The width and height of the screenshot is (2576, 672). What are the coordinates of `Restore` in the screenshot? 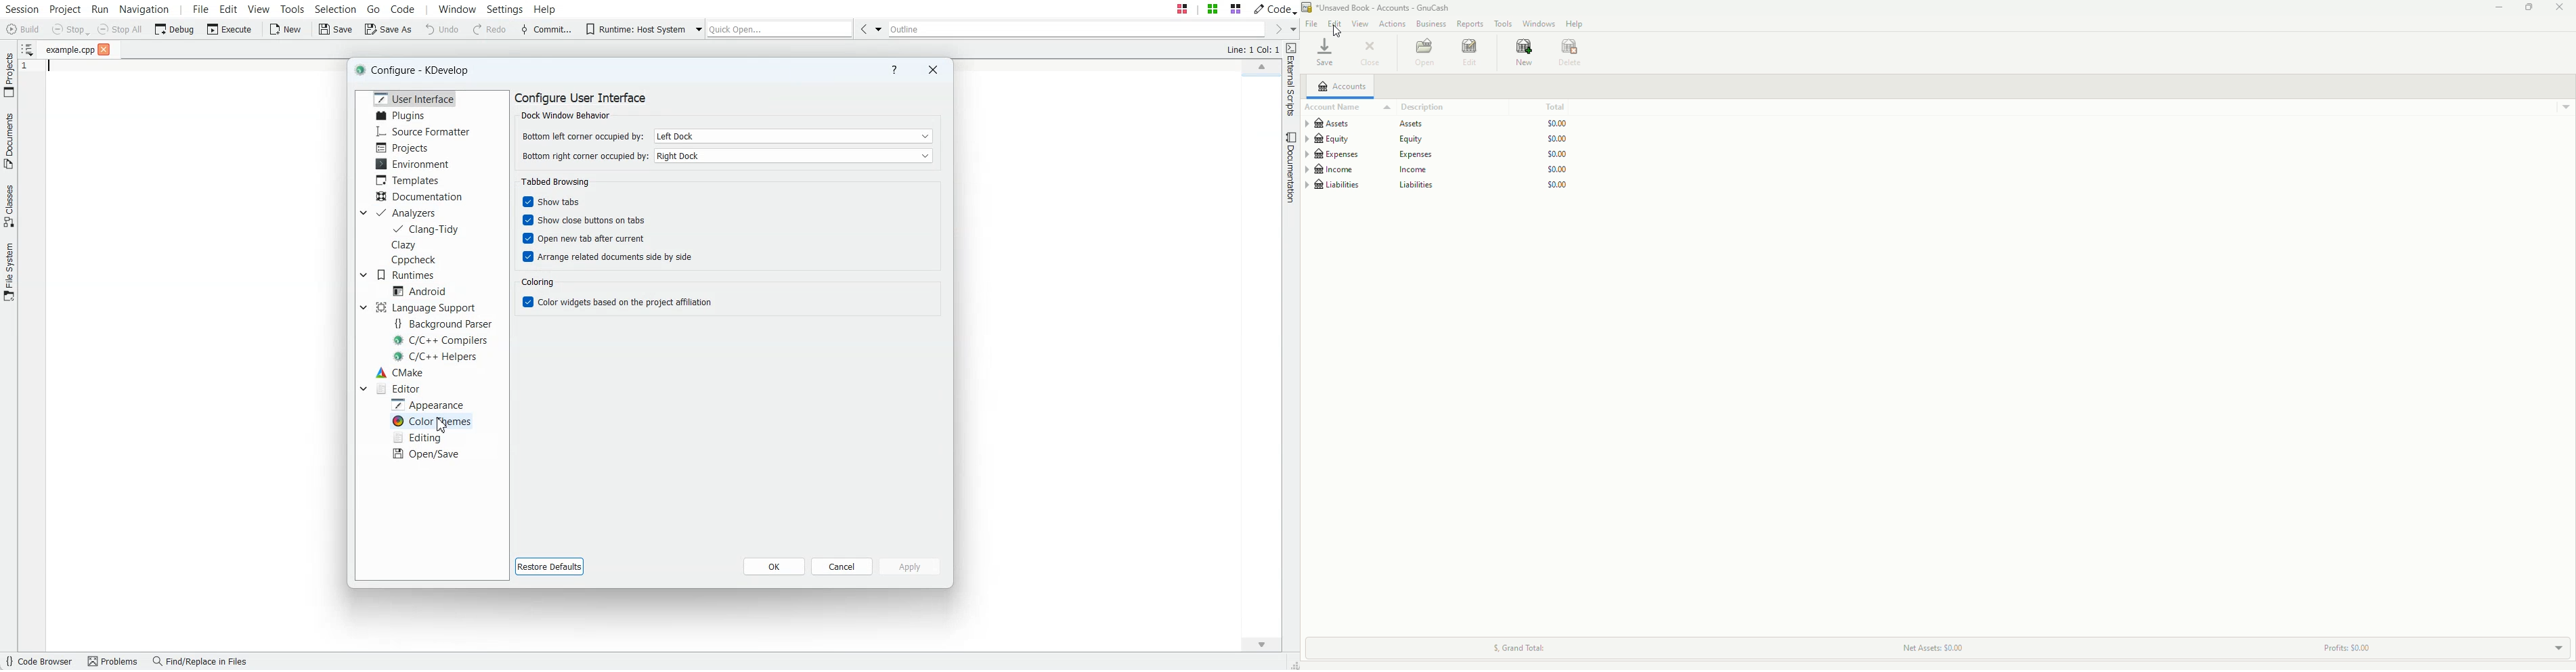 It's located at (2529, 8).